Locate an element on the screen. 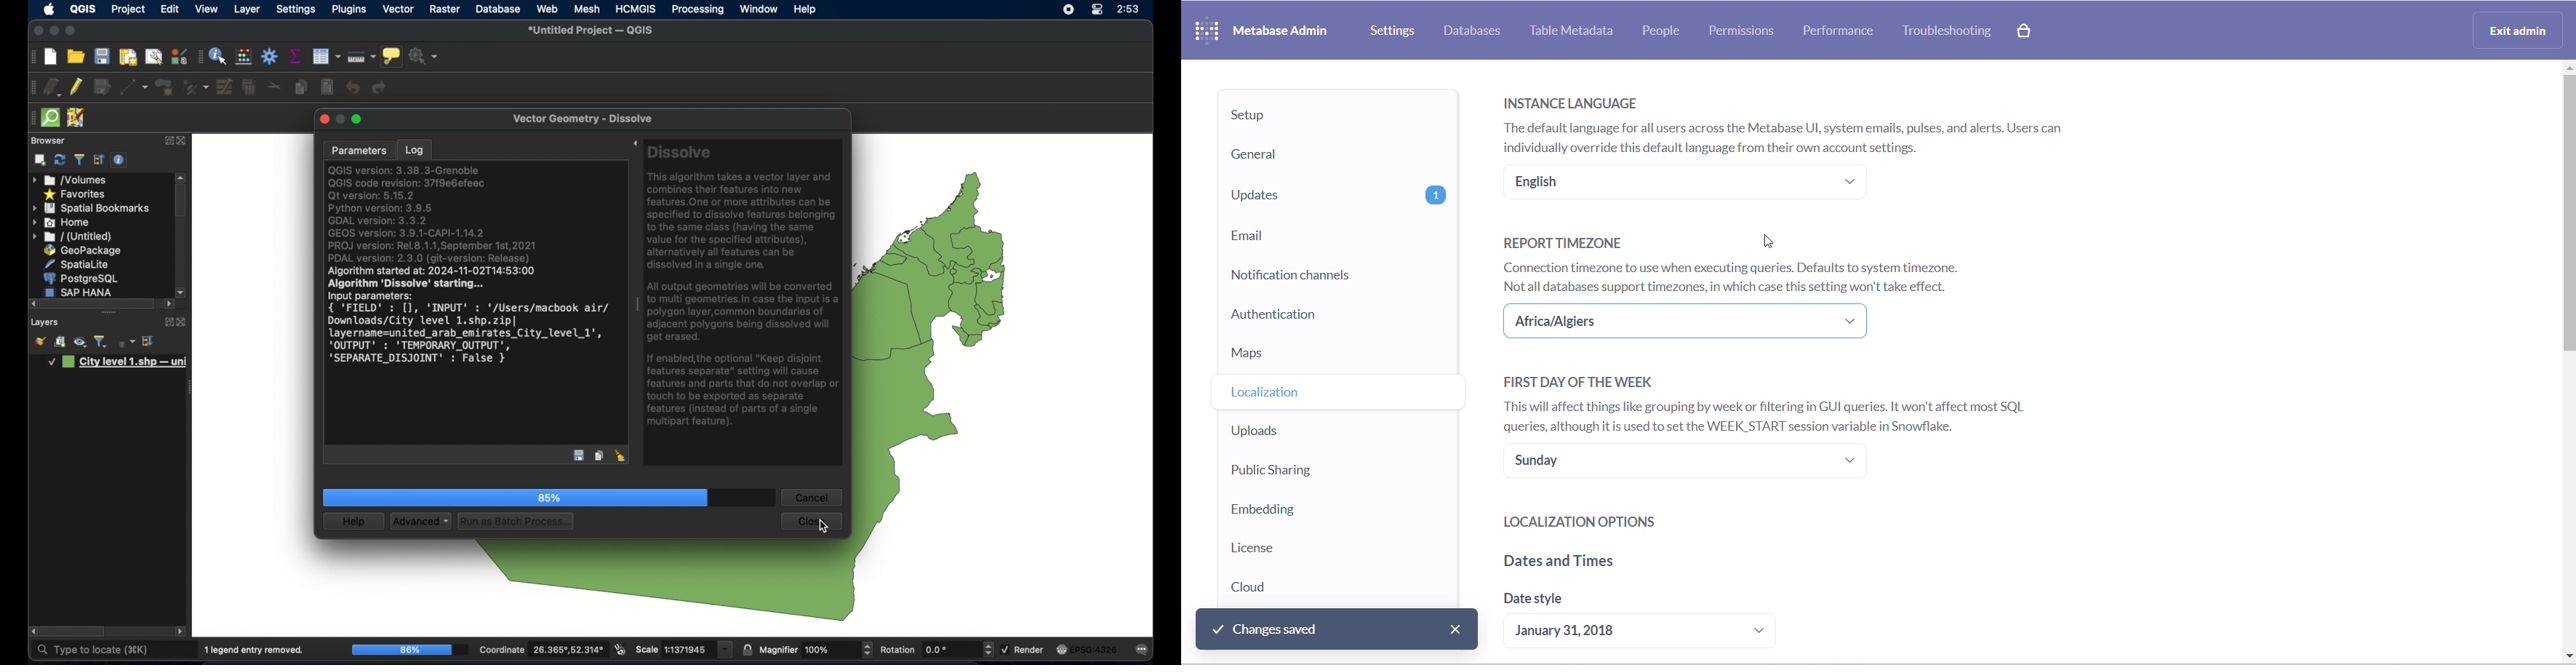 This screenshot has height=672, width=2576. log entry is located at coordinates (473, 273).